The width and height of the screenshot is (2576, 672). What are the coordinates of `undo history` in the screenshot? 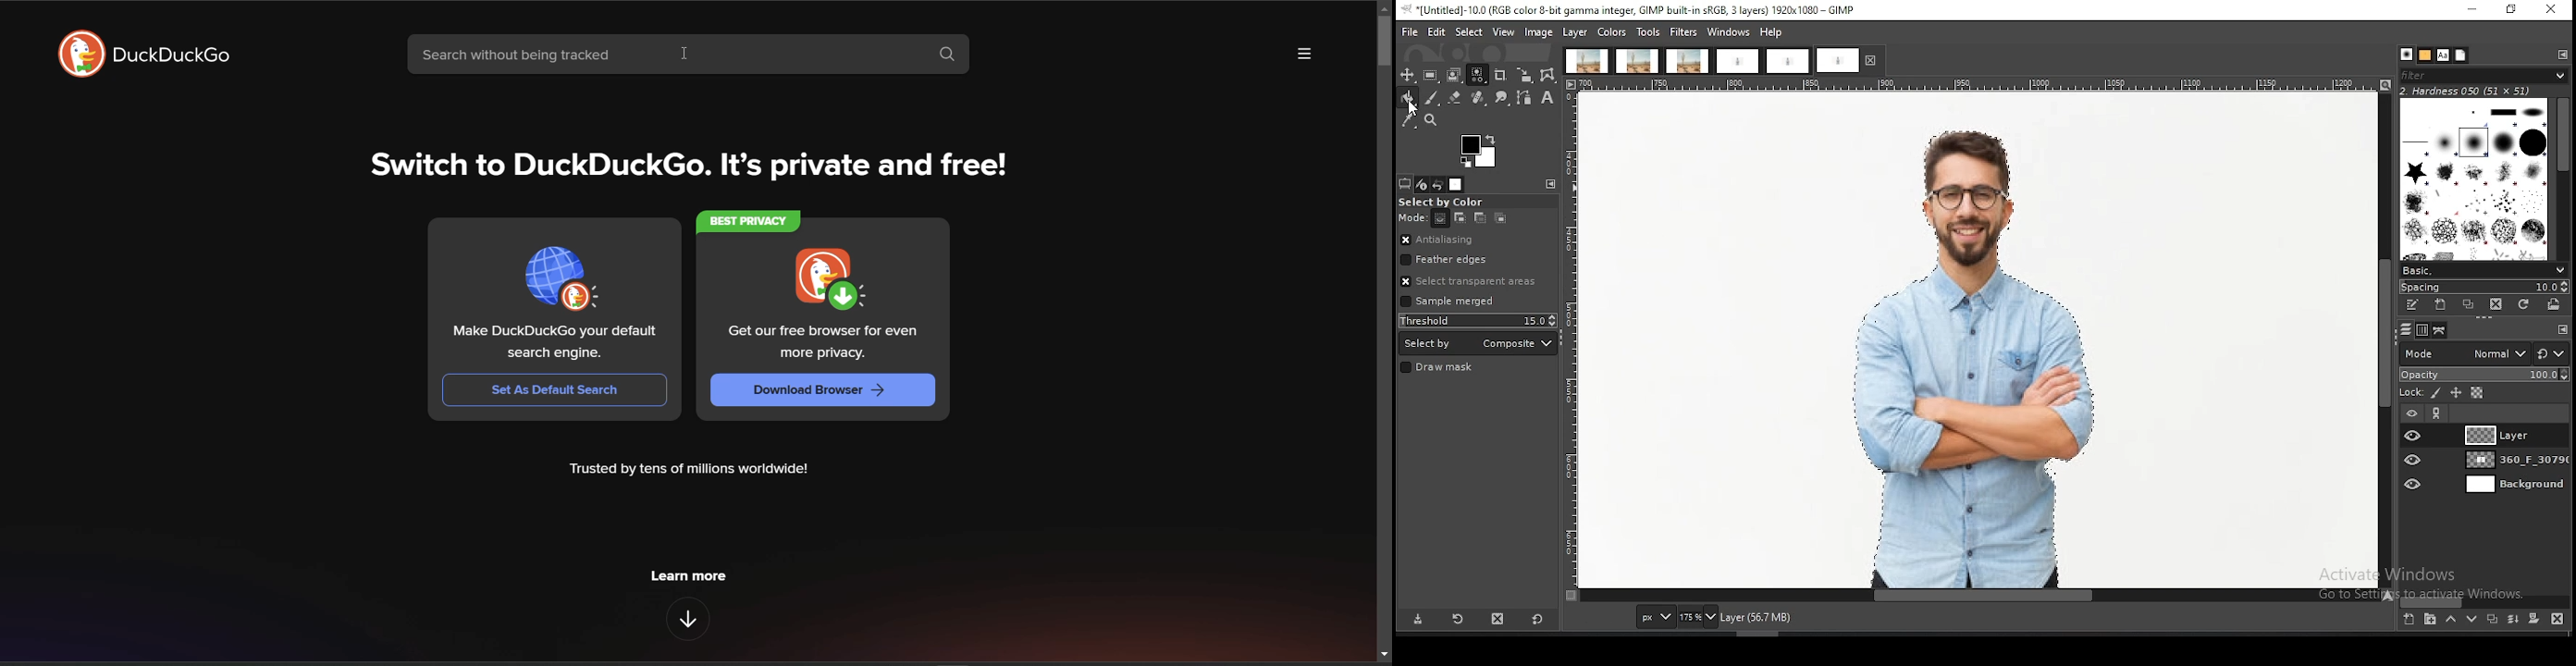 It's located at (1437, 185).